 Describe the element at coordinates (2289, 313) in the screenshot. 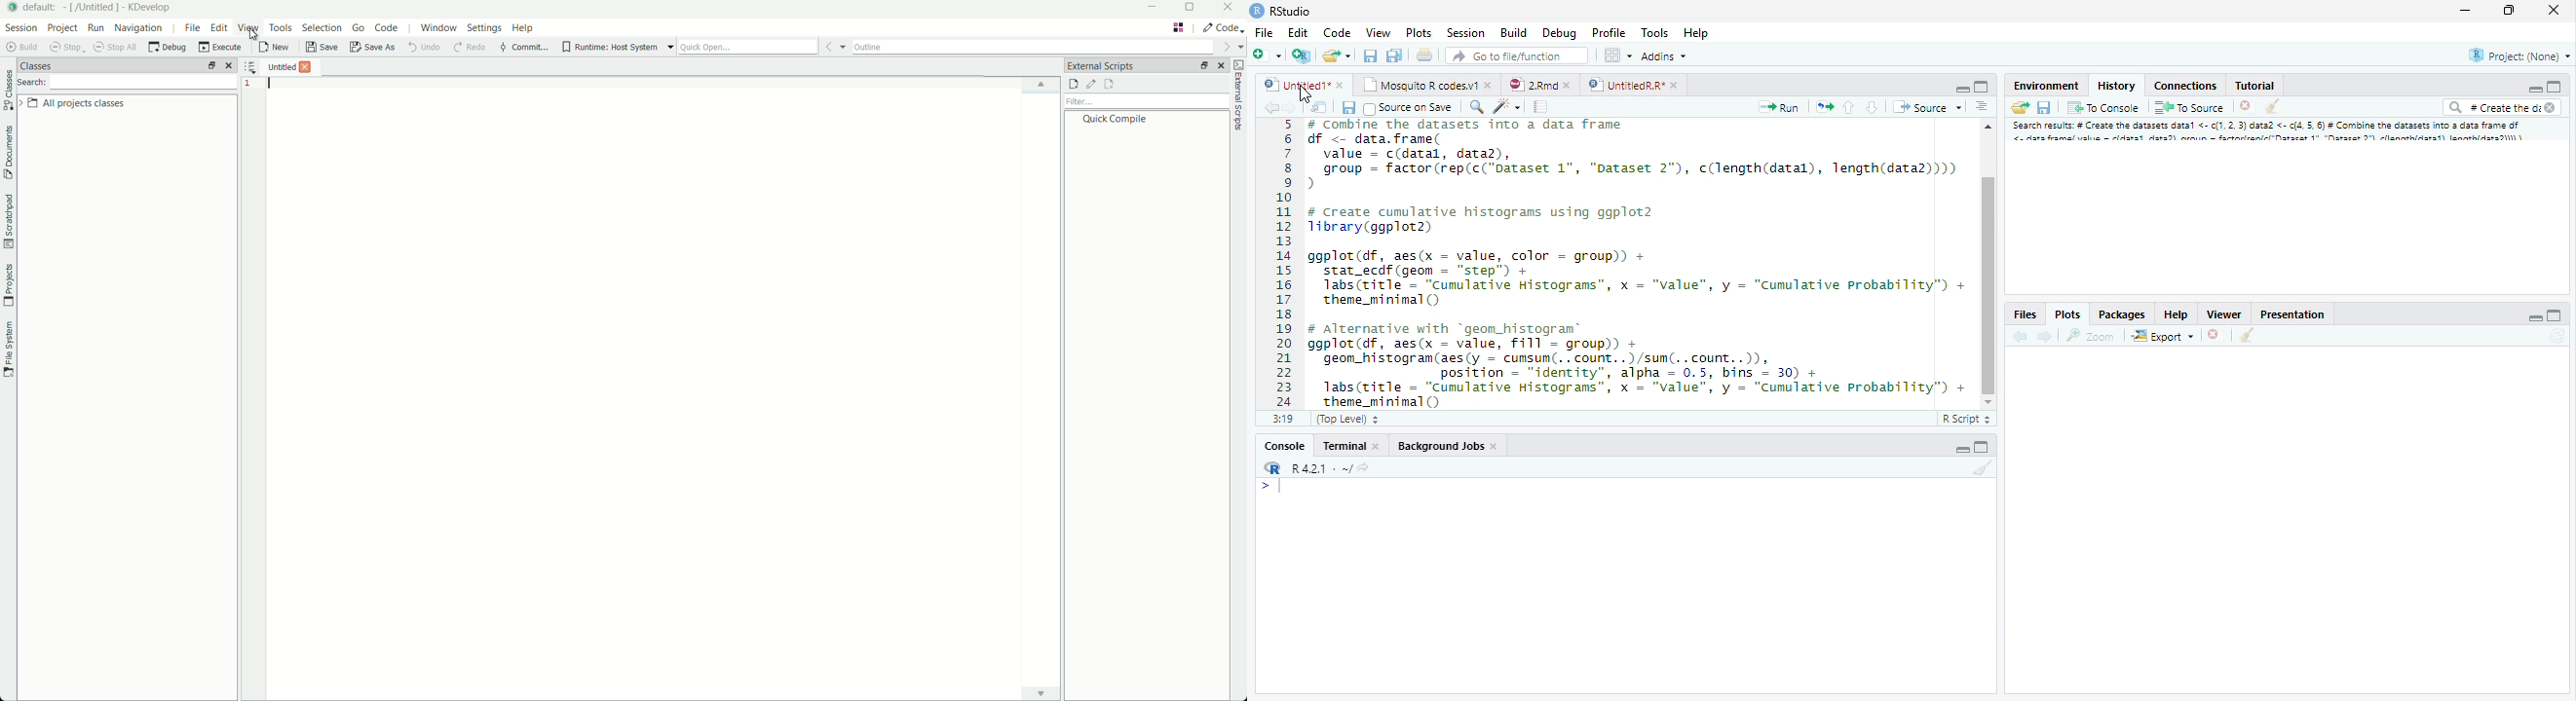

I see `Prsentation` at that location.